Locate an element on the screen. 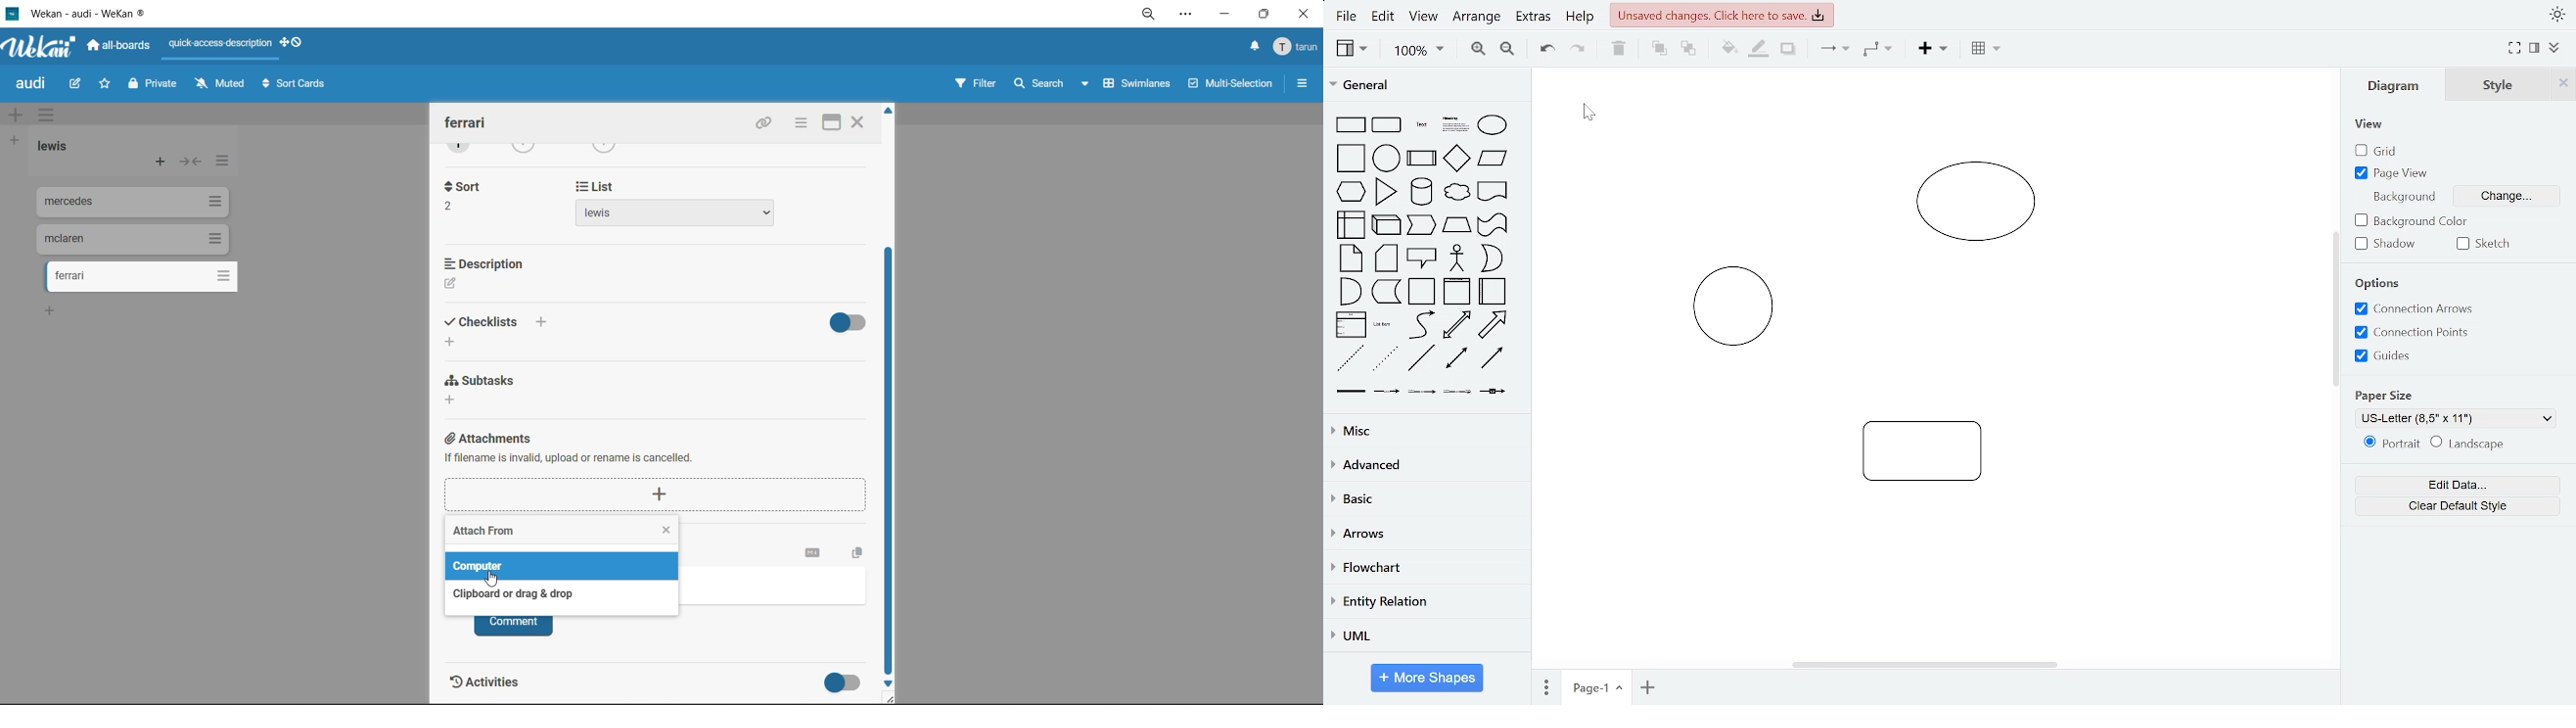 This screenshot has height=728, width=2576. undo is located at coordinates (1548, 50).